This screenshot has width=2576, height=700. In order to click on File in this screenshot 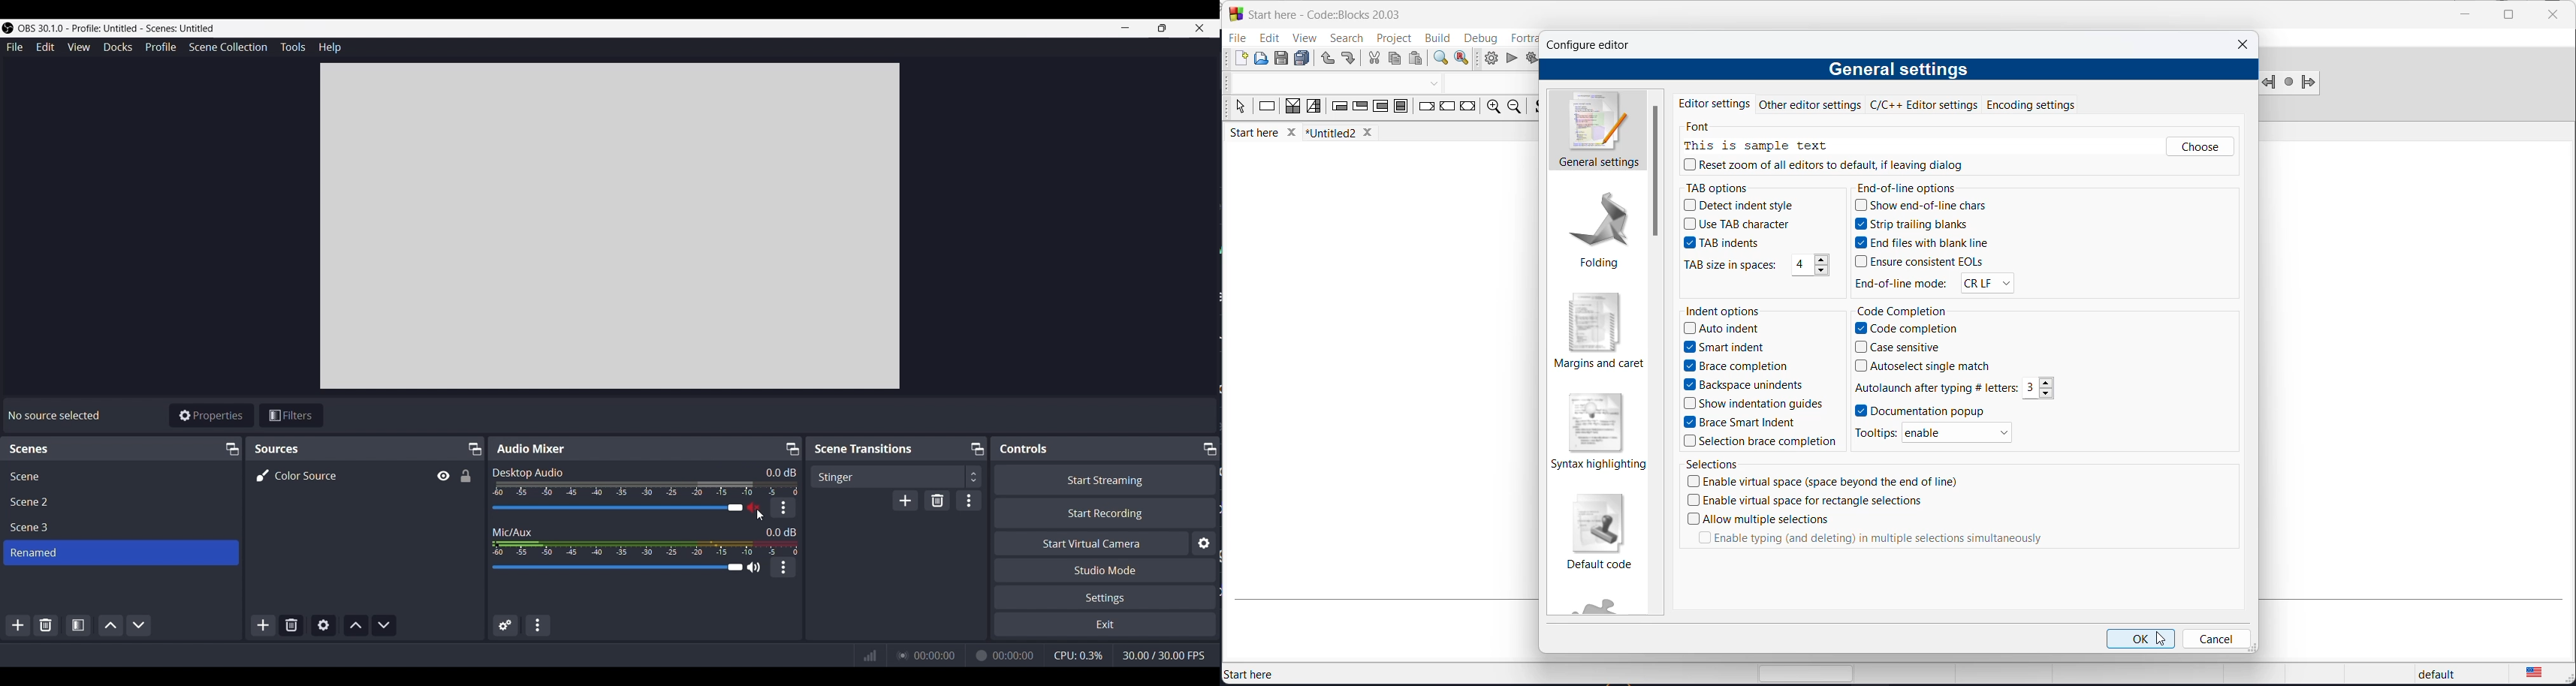, I will do `click(15, 48)`.